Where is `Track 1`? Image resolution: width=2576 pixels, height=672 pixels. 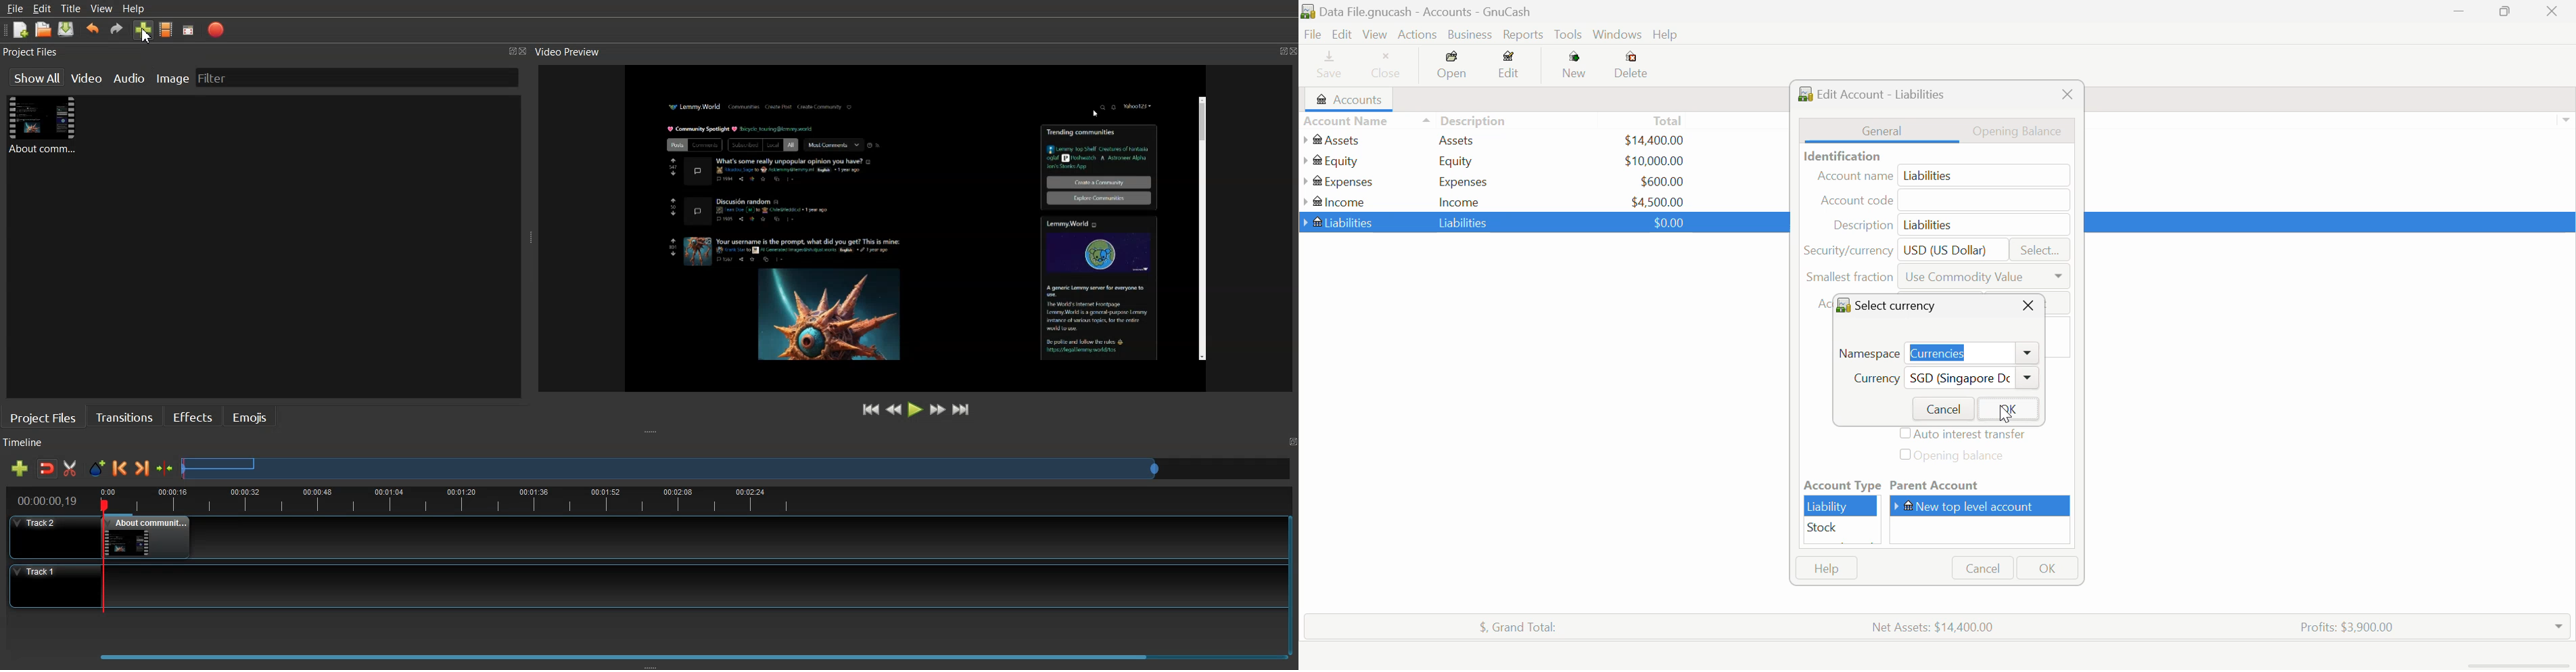
Track 1 is located at coordinates (638, 586).